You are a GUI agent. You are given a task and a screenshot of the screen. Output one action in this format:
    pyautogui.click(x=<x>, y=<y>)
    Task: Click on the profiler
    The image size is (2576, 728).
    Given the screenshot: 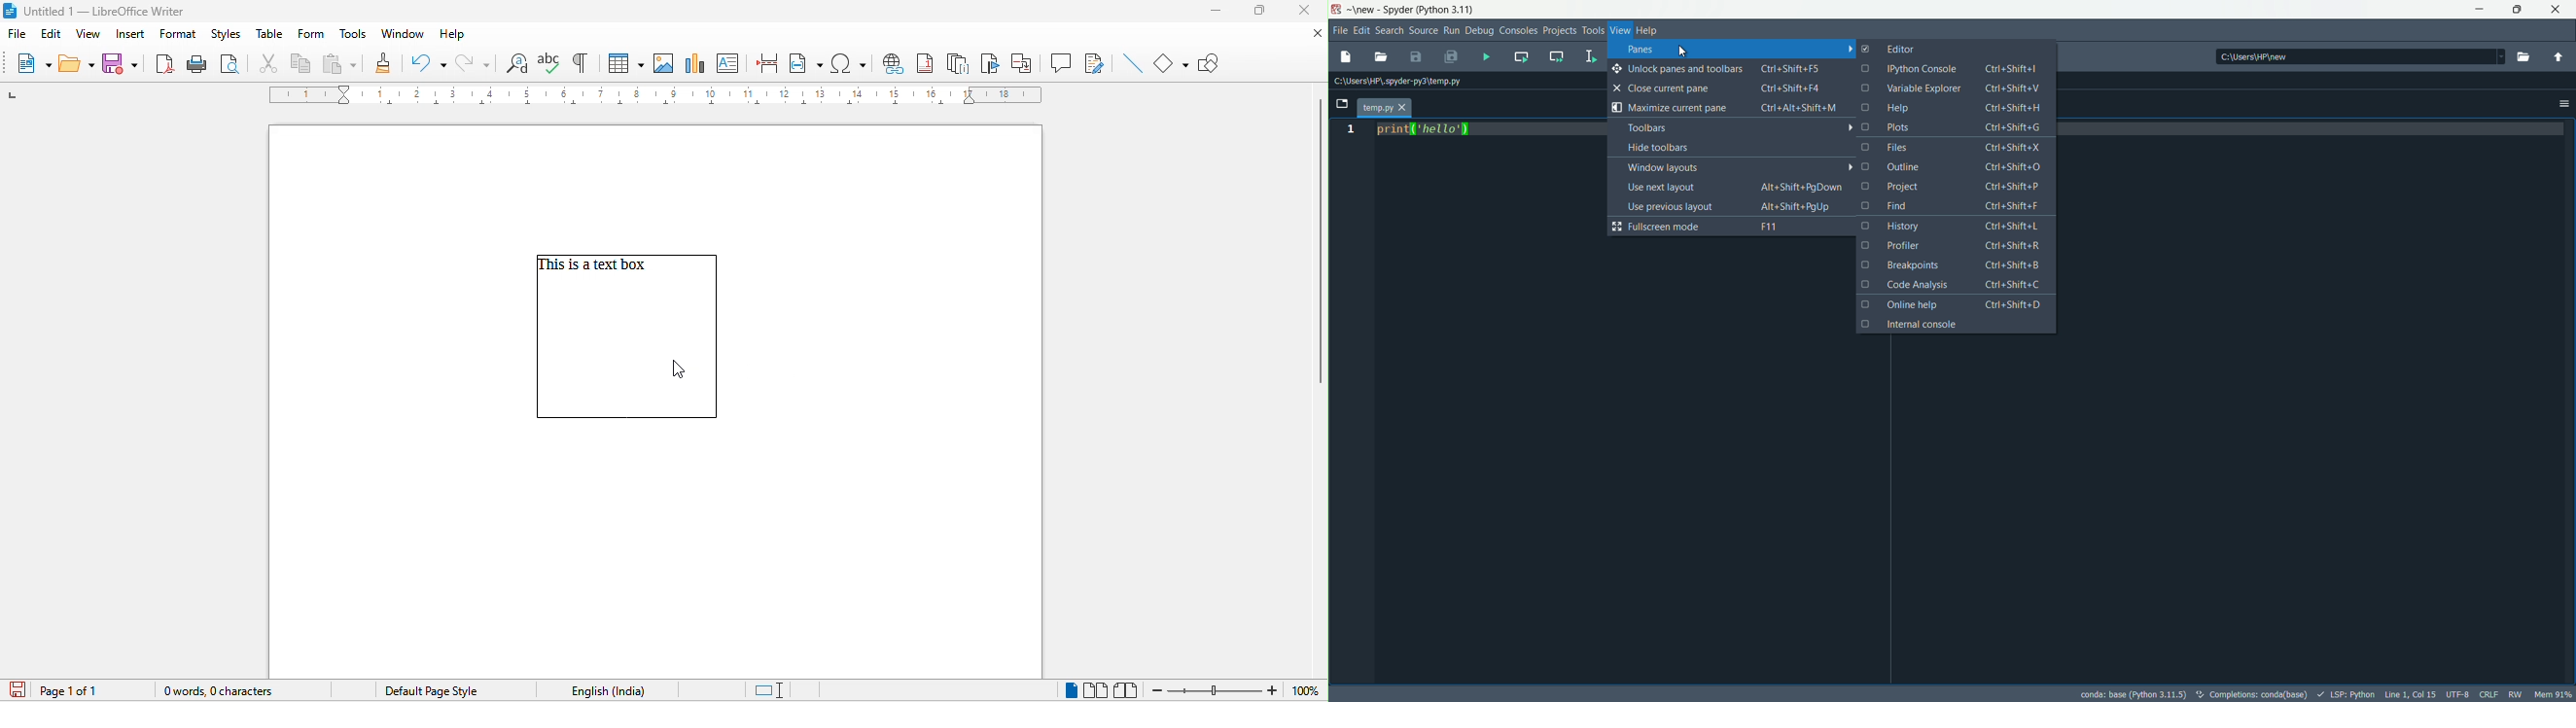 What is the action you would take?
    pyautogui.click(x=1949, y=245)
    